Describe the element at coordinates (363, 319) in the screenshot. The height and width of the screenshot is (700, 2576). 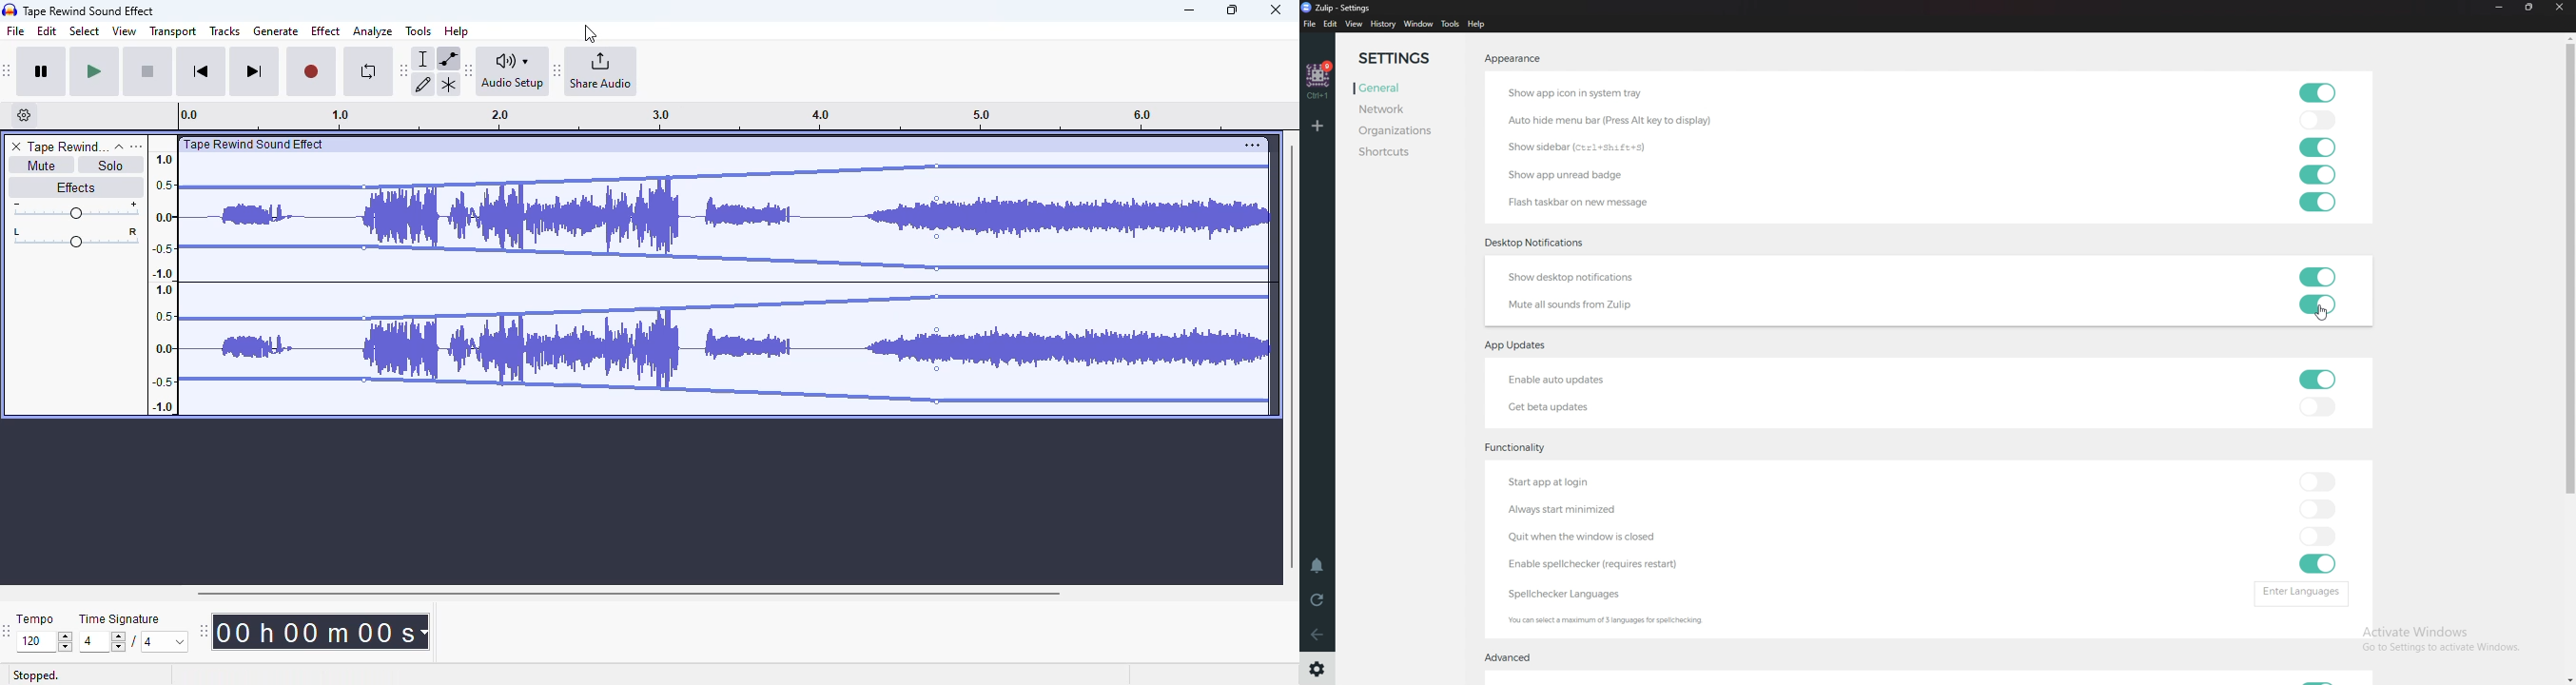
I see `Control point` at that location.